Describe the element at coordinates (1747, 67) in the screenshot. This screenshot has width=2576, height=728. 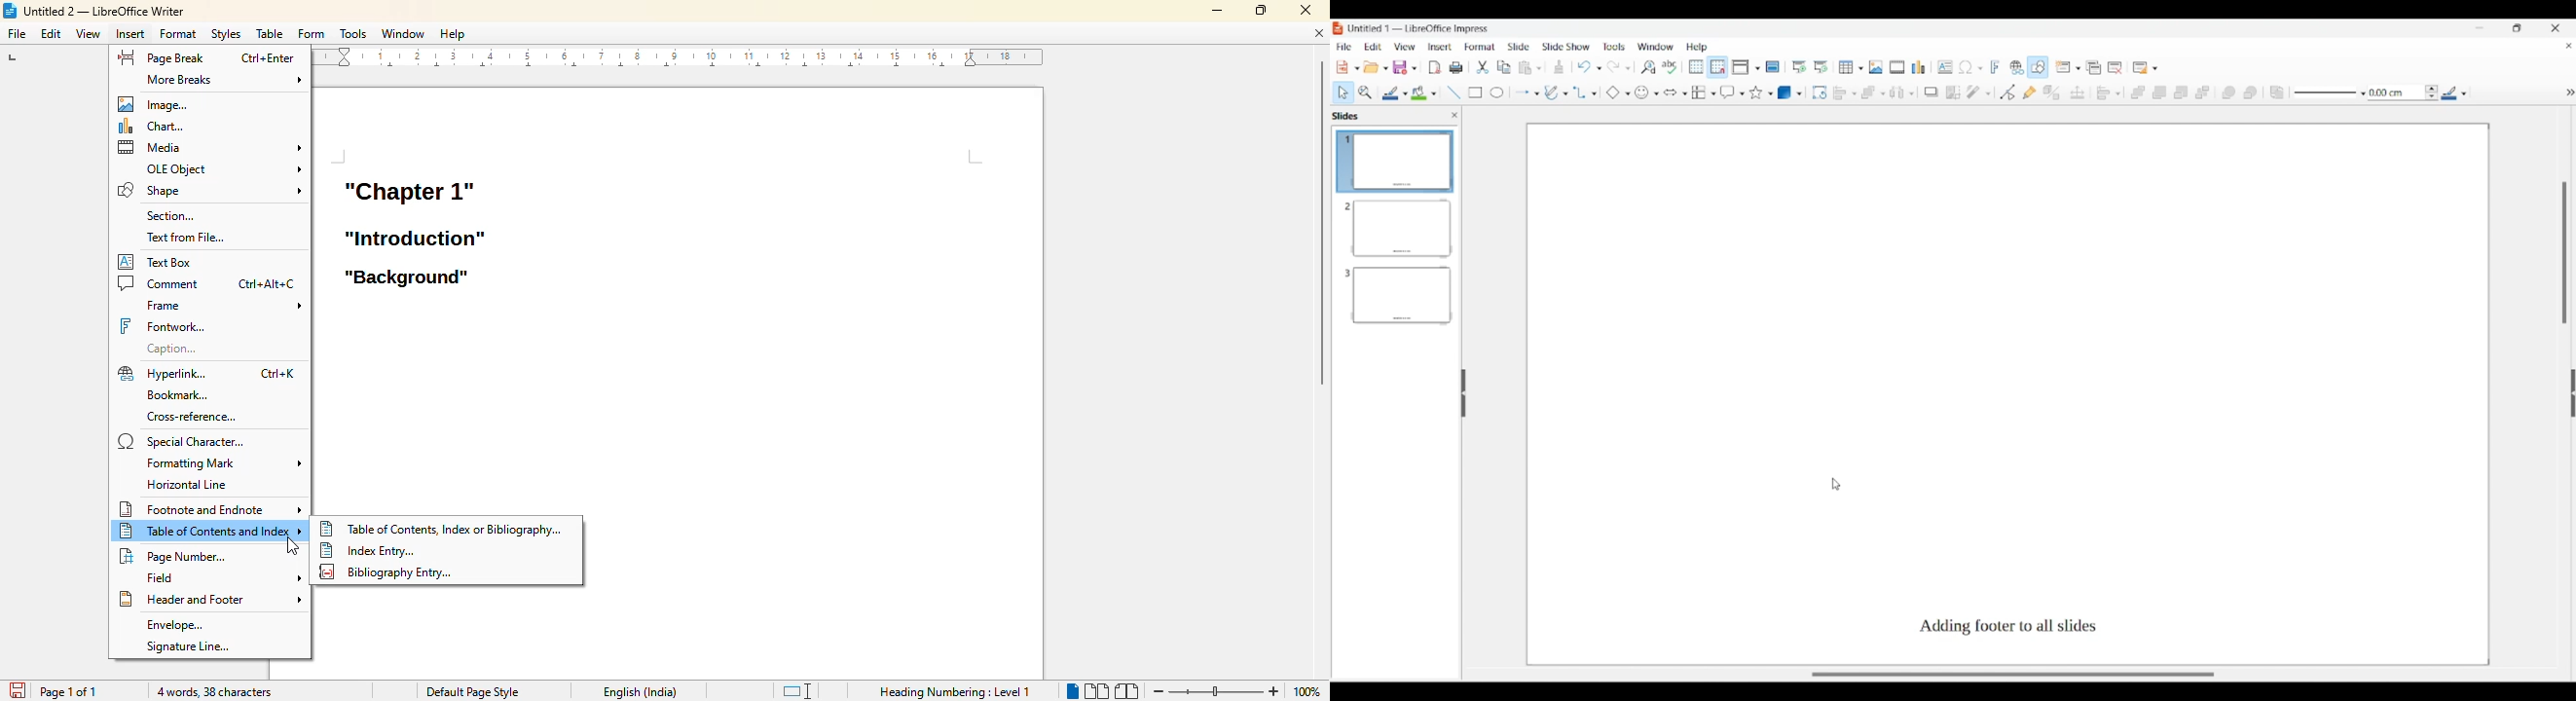
I see `Display view options` at that location.